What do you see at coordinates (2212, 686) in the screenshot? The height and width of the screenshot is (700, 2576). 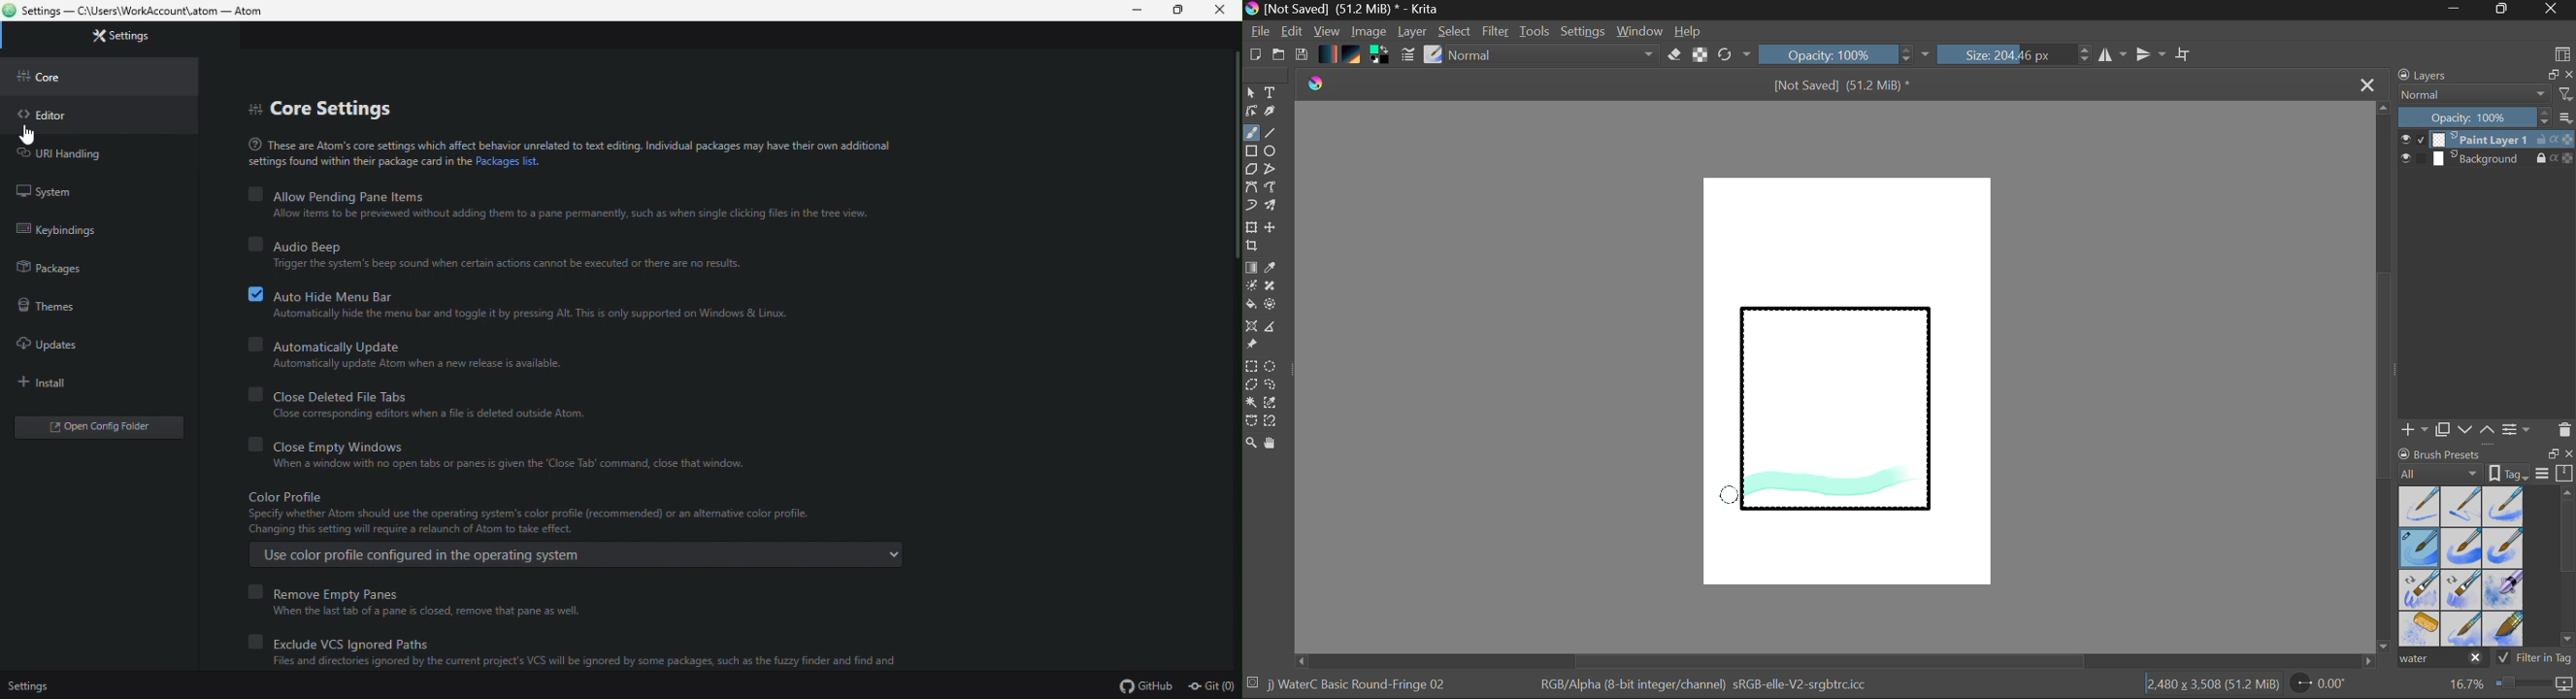 I see `Document Dimensions` at bounding box center [2212, 686].